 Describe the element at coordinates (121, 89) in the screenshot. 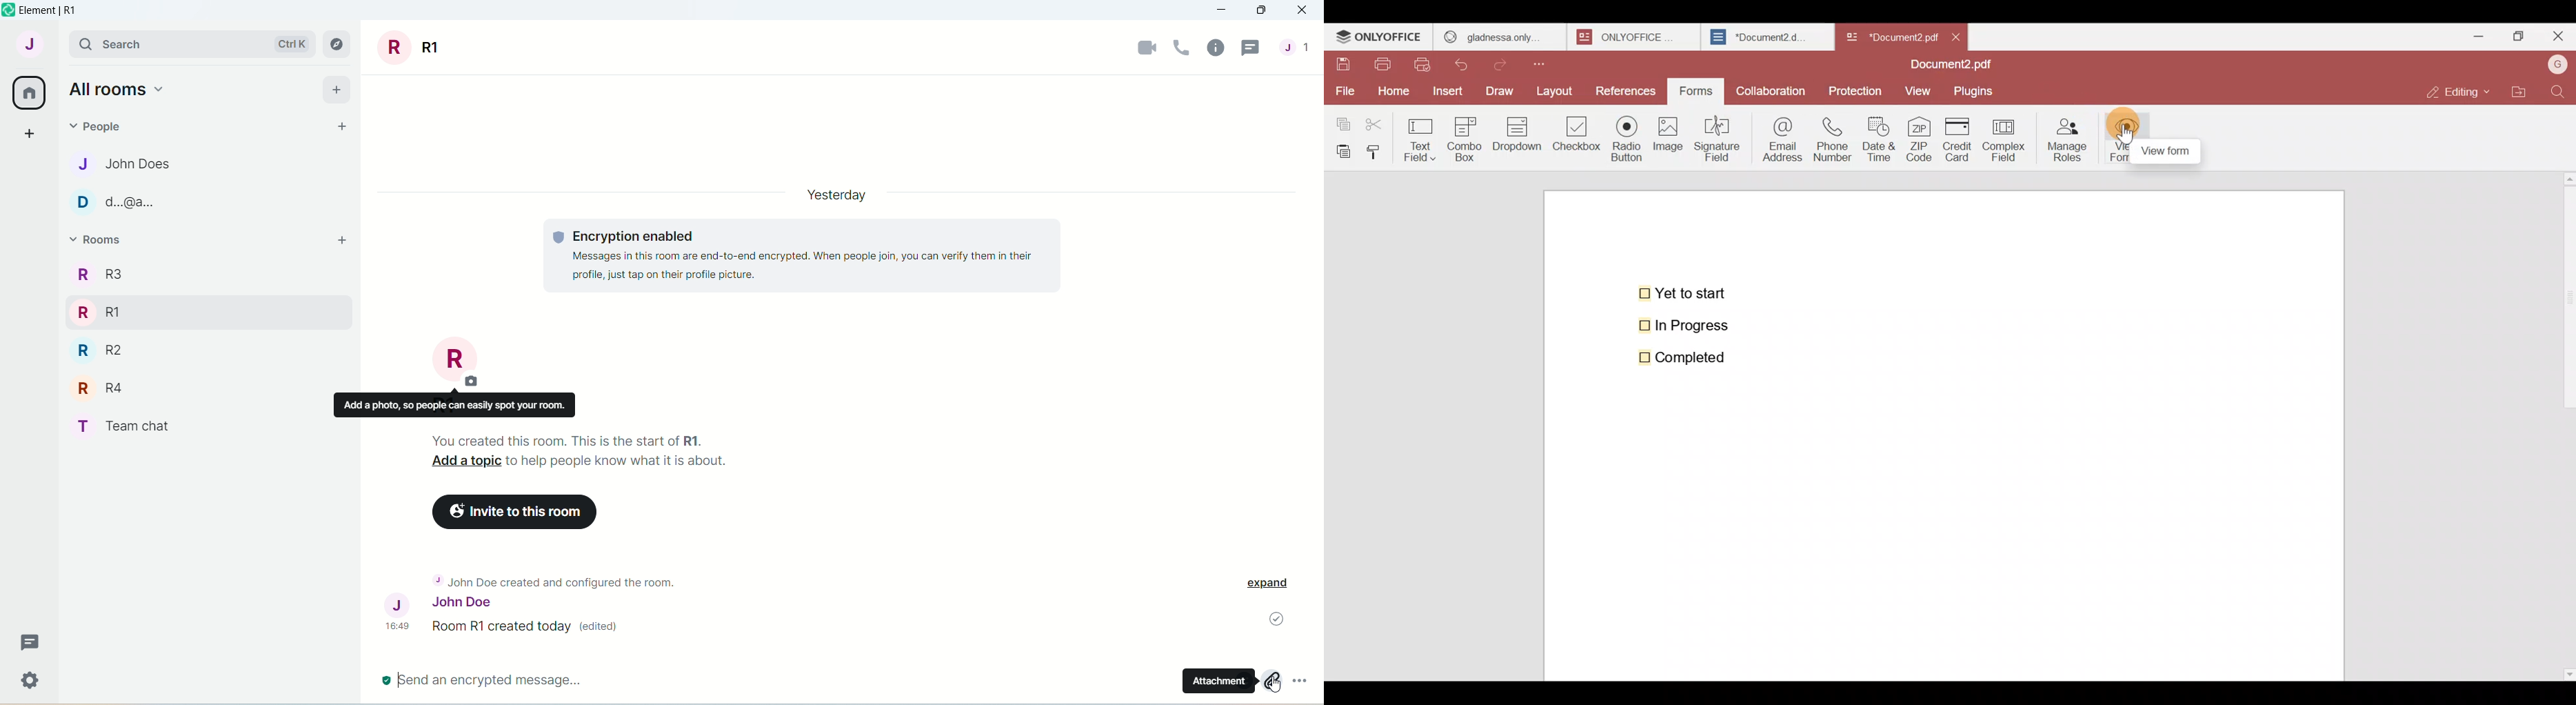

I see `all rooms` at that location.